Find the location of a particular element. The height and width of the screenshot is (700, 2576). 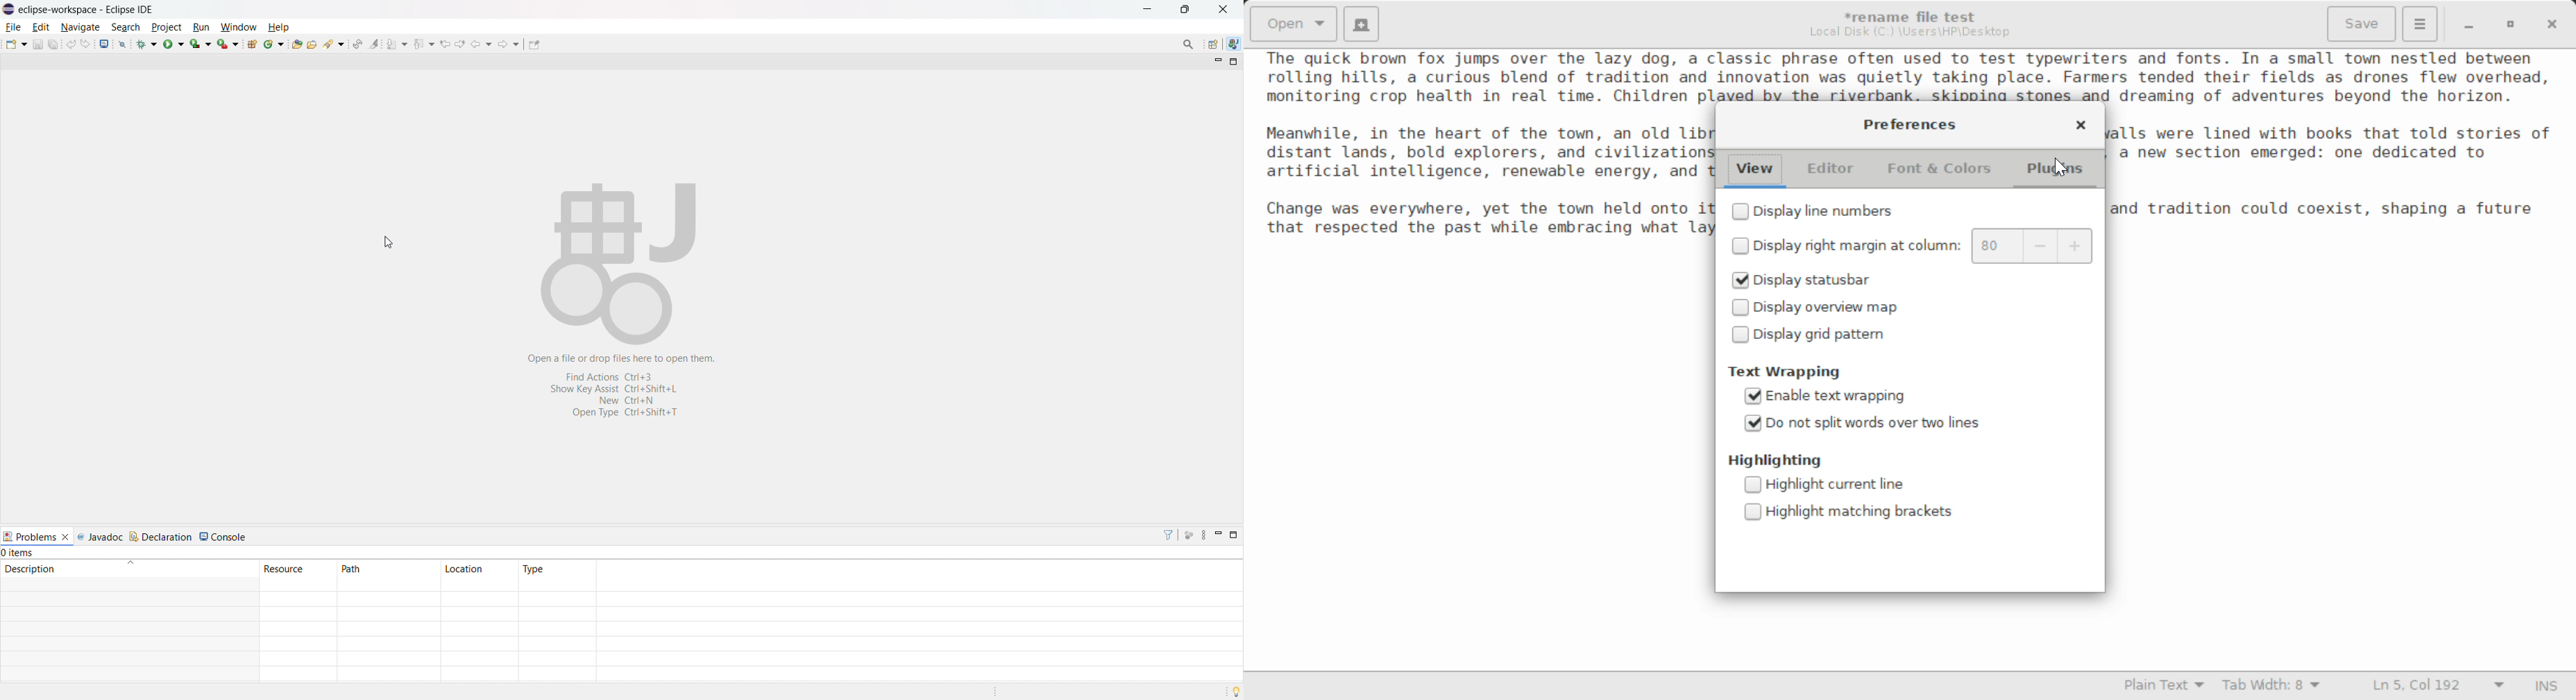

Display grid pattern is located at coordinates (1811, 337).